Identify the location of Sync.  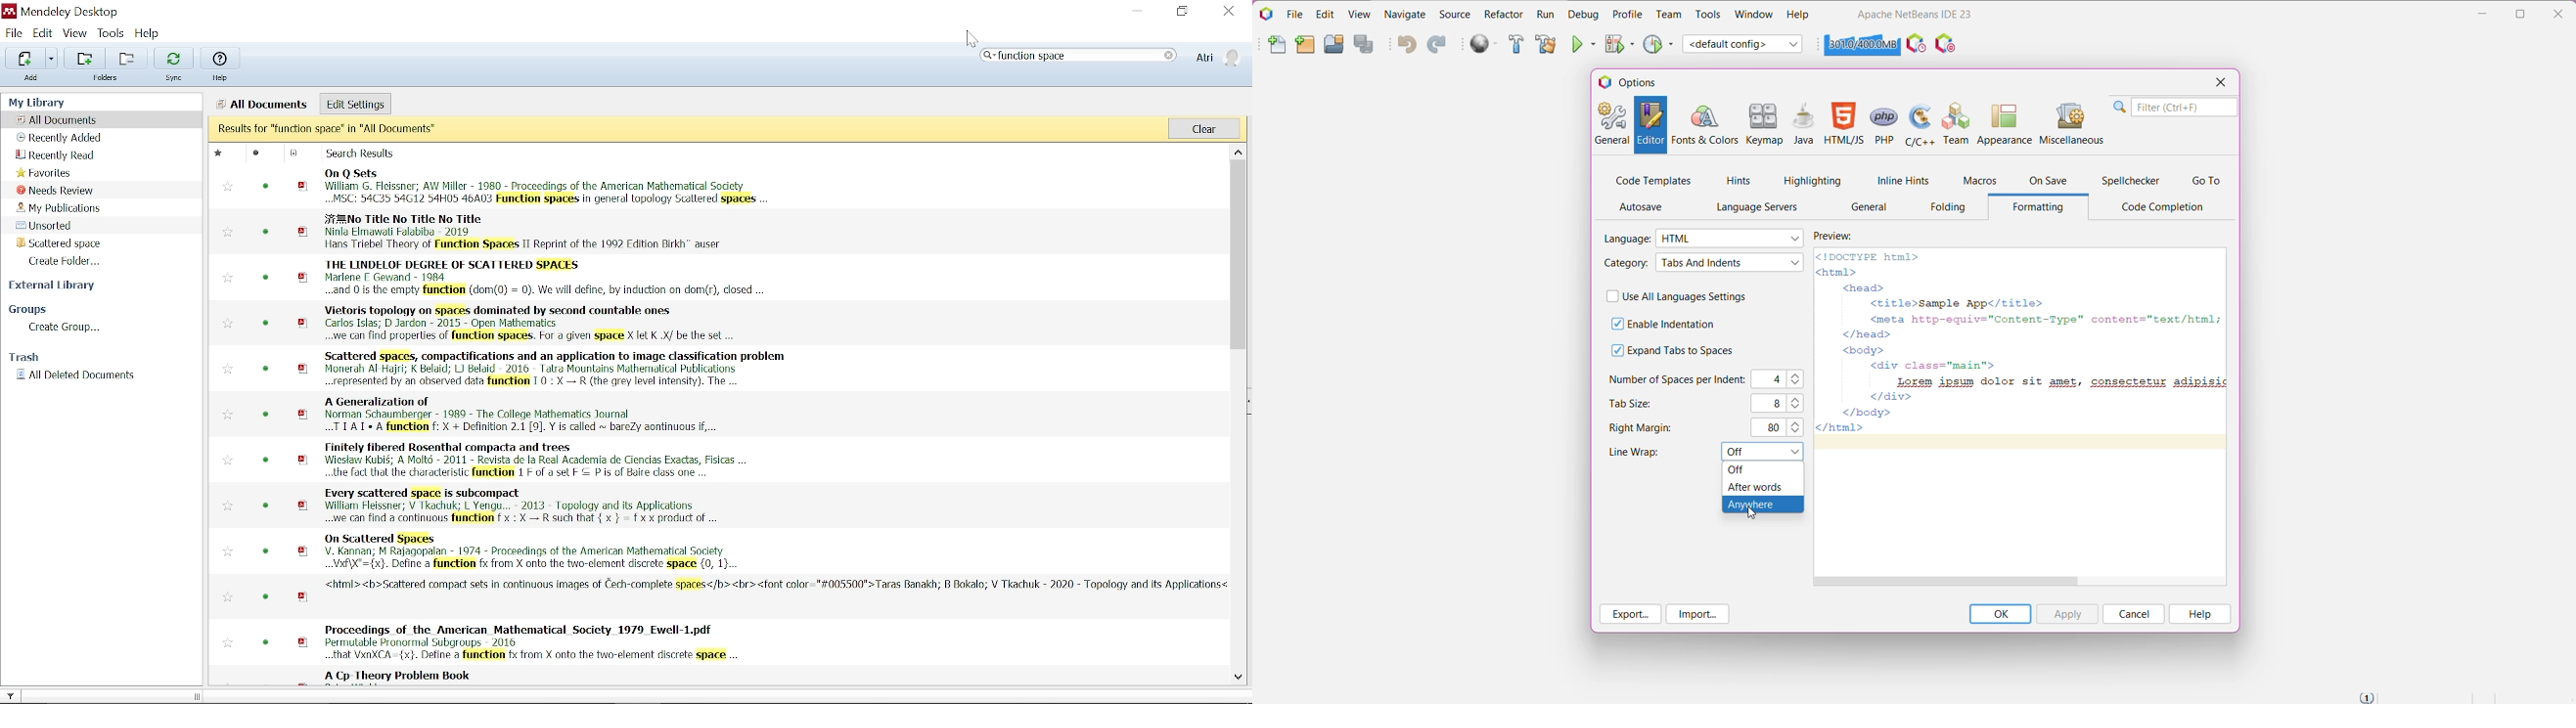
(174, 65).